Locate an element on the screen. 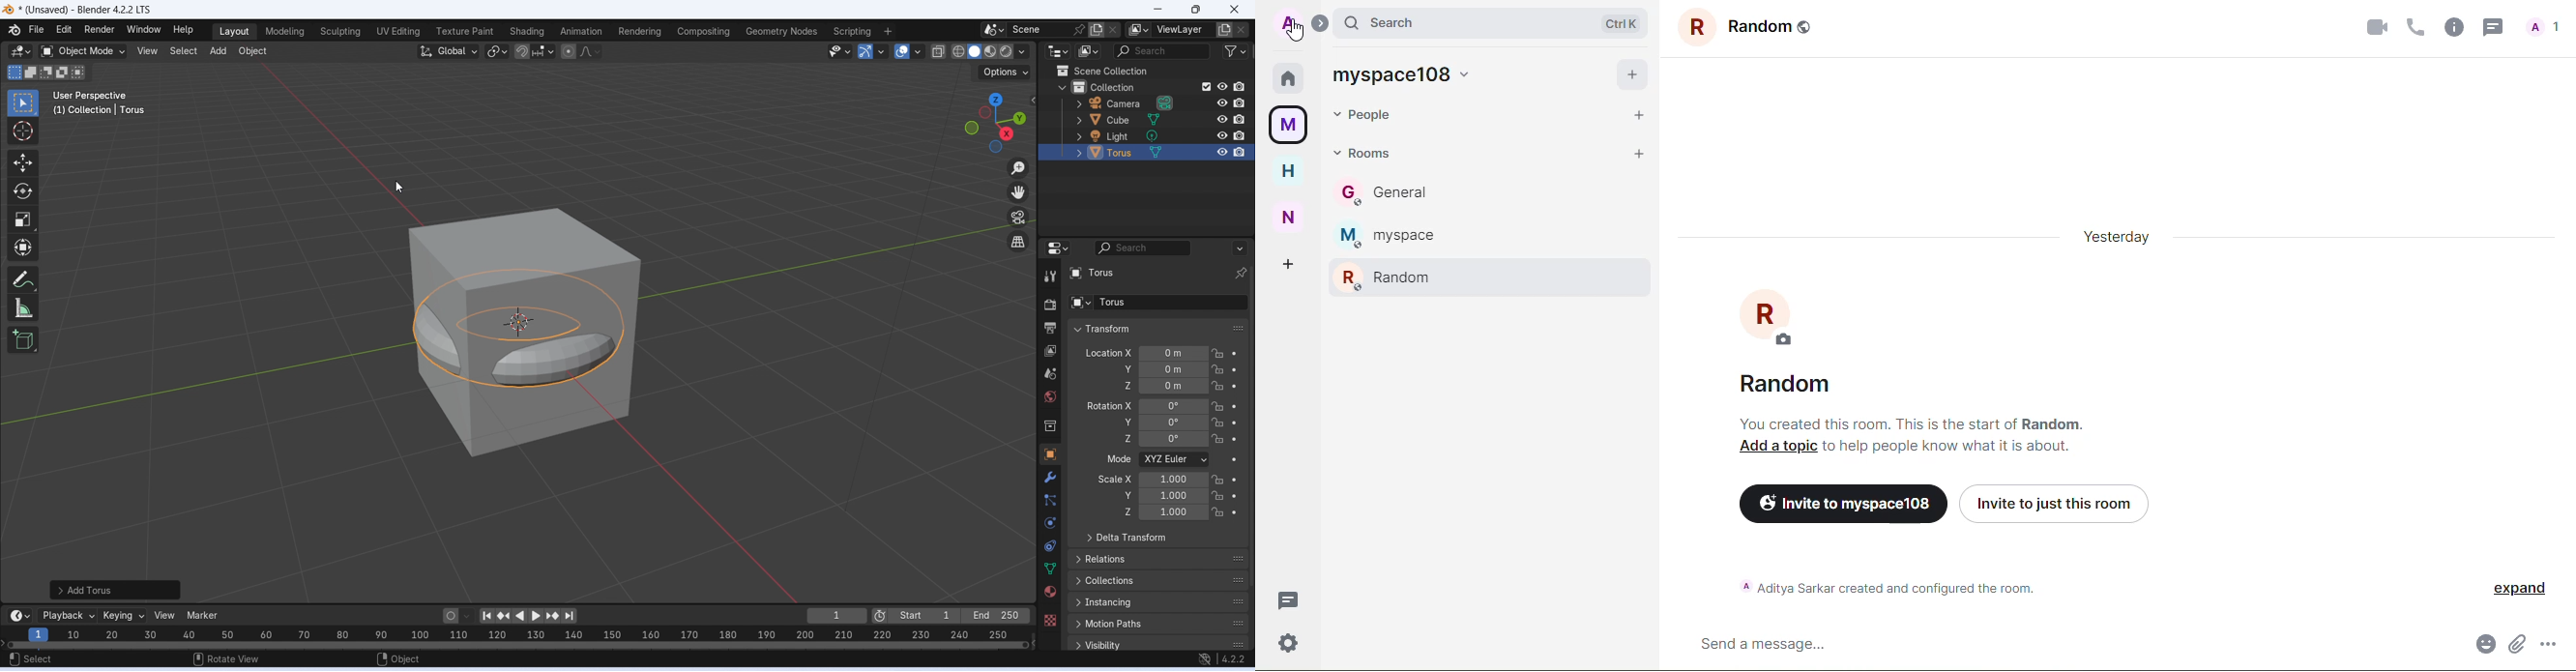 The image size is (2576, 672). create space is located at coordinates (1292, 264).